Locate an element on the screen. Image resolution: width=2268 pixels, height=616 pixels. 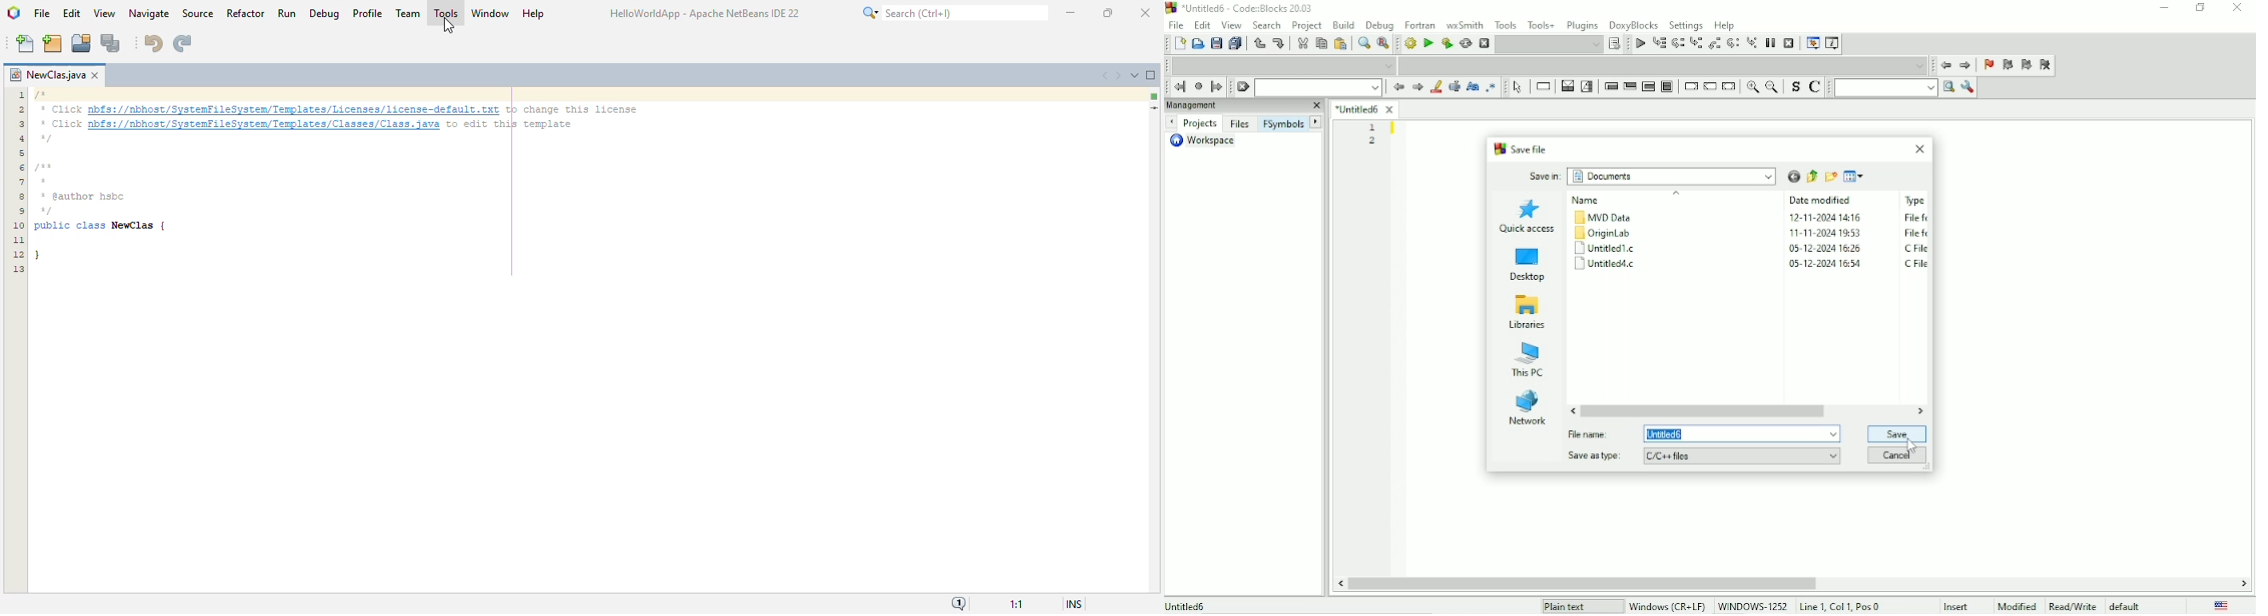
Selection is located at coordinates (1588, 86).